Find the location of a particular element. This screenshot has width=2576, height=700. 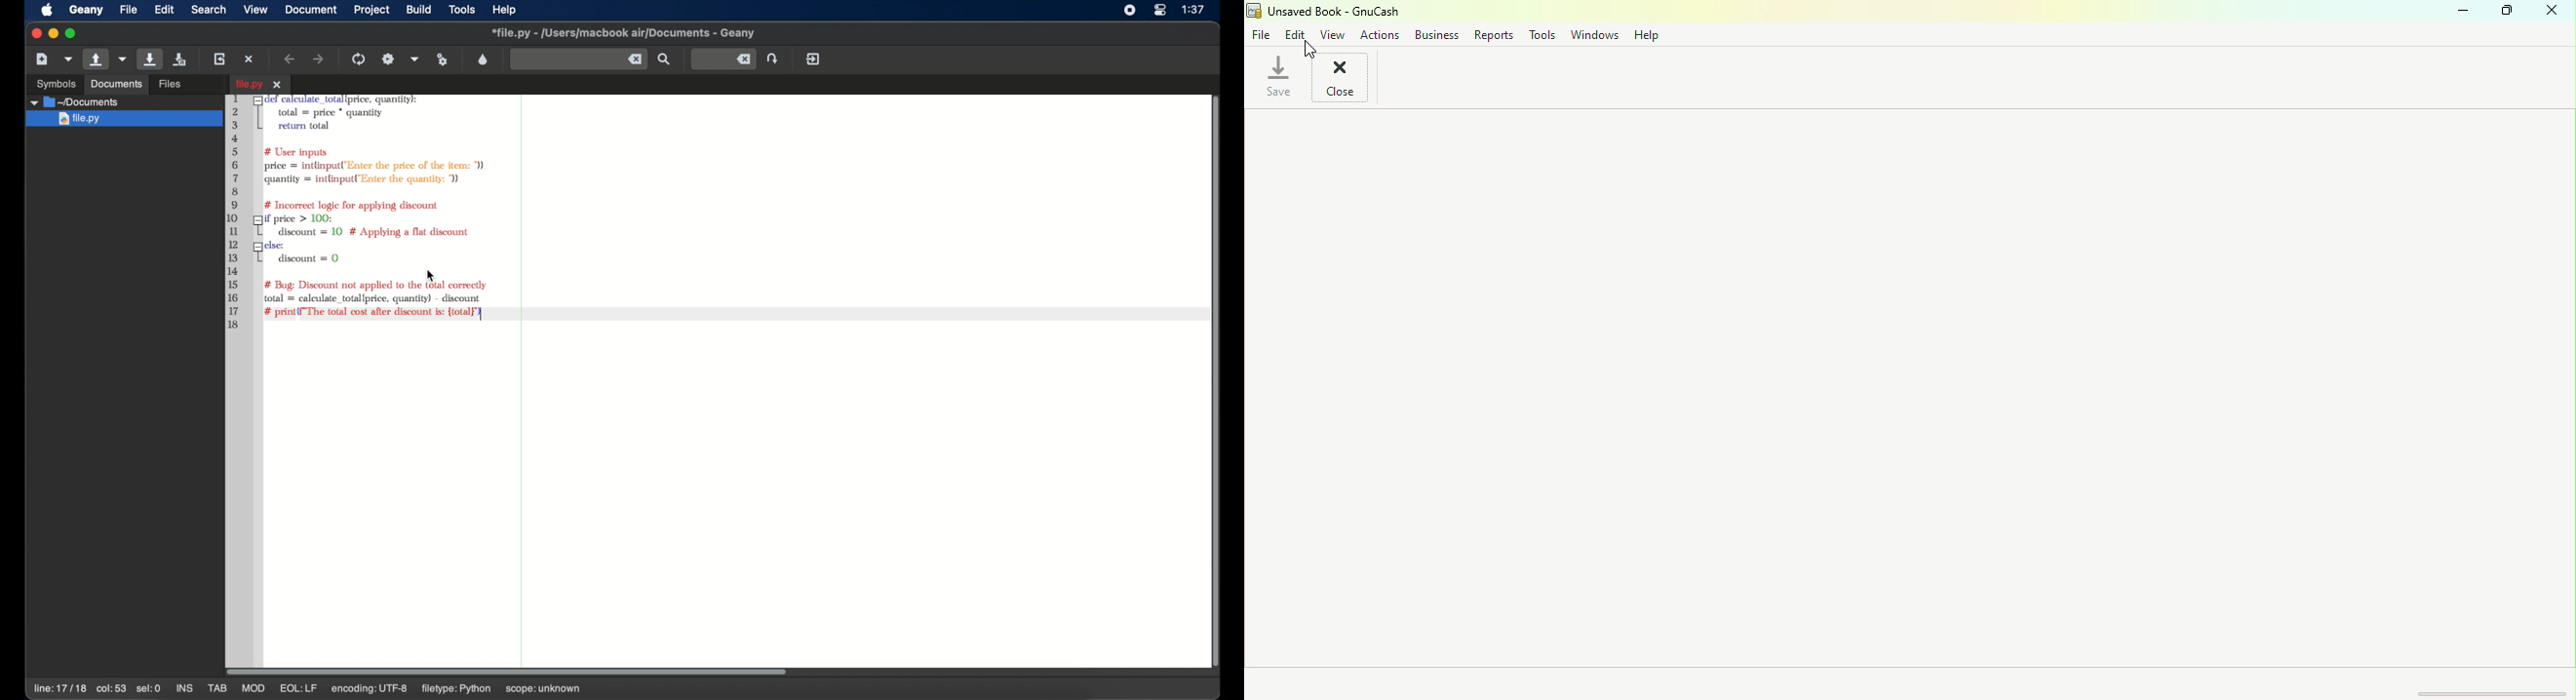

jump to the entered line number is located at coordinates (774, 58).